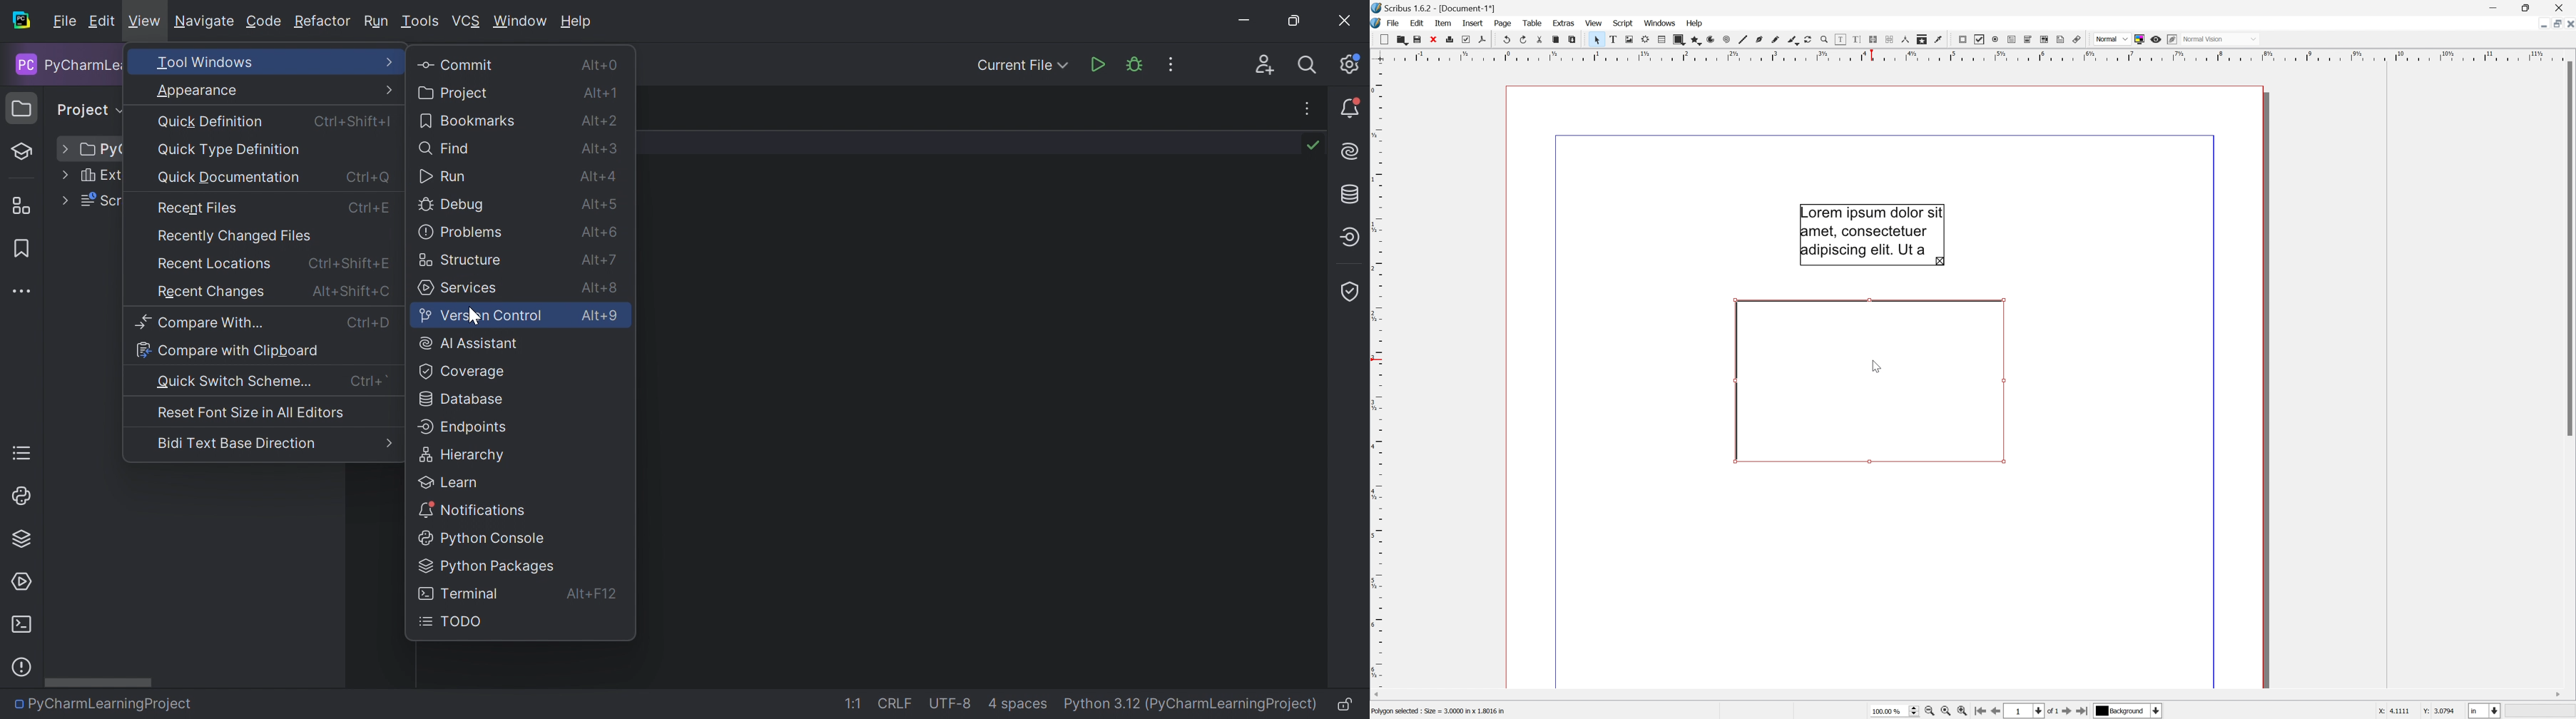 The width and height of the screenshot is (2576, 728). What do you see at coordinates (349, 262) in the screenshot?
I see `Ctrl+Shift+E` at bounding box center [349, 262].